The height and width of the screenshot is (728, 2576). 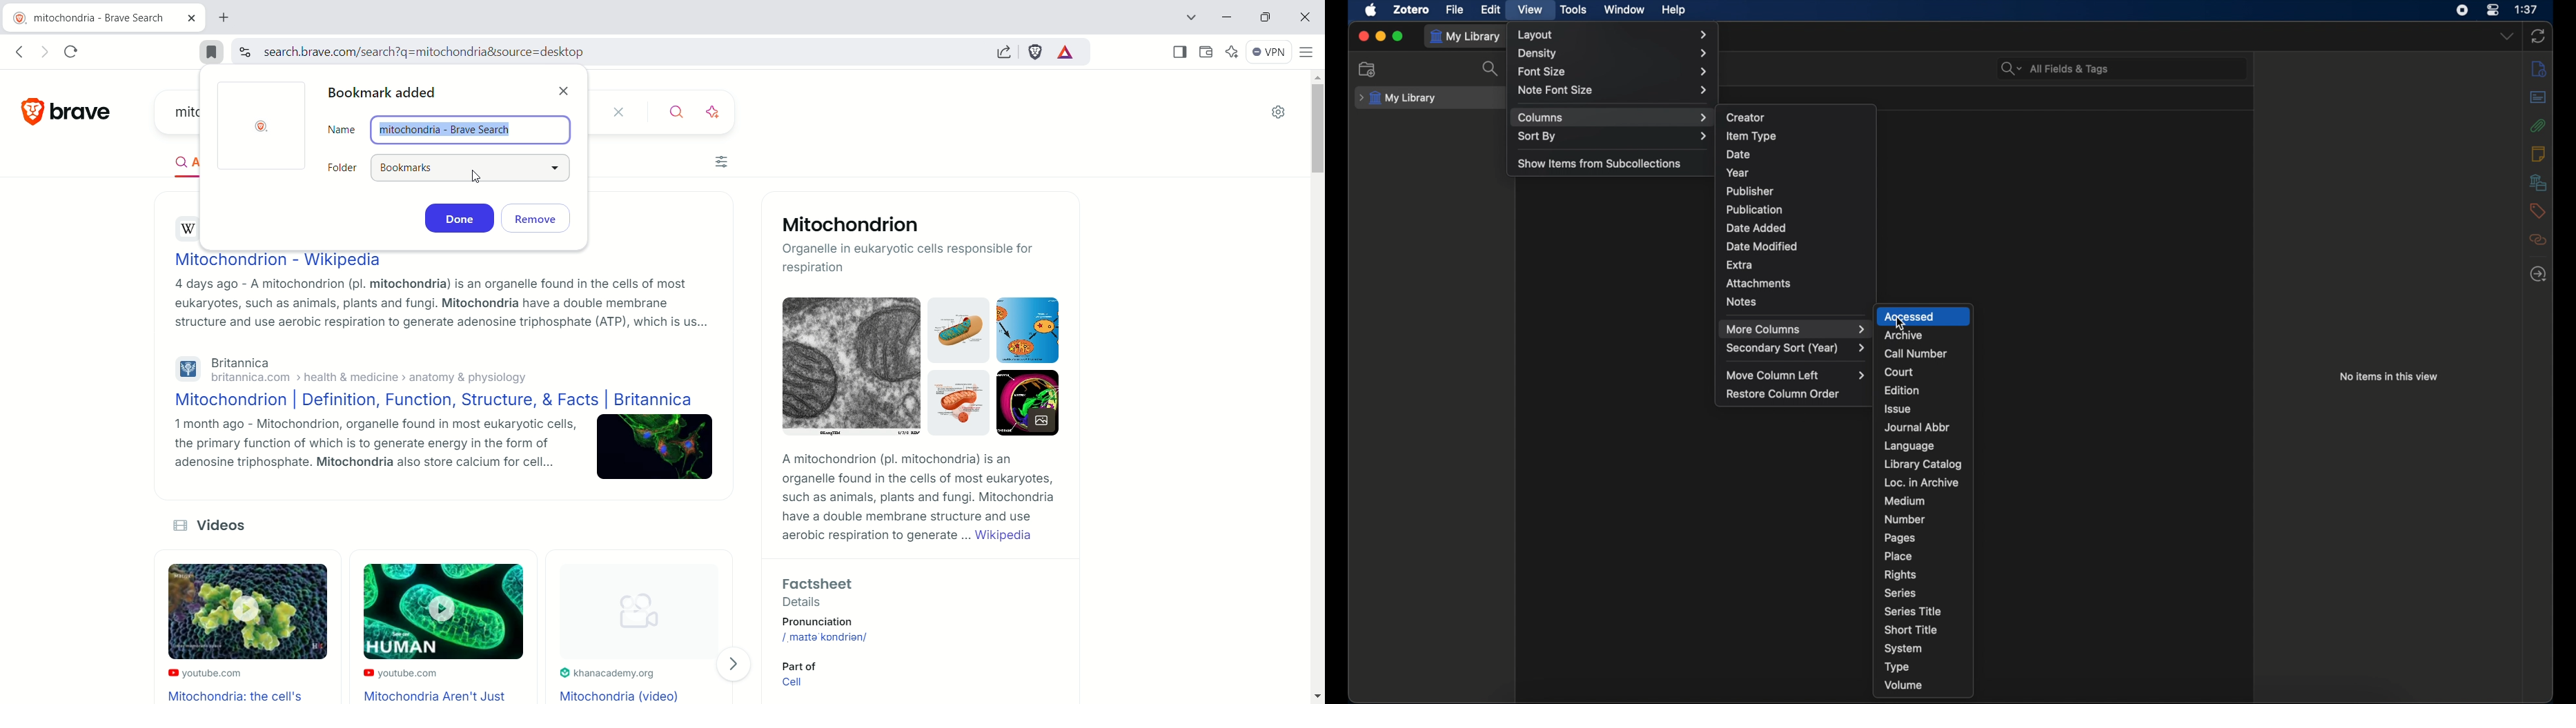 I want to click on more columns, so click(x=1797, y=329).